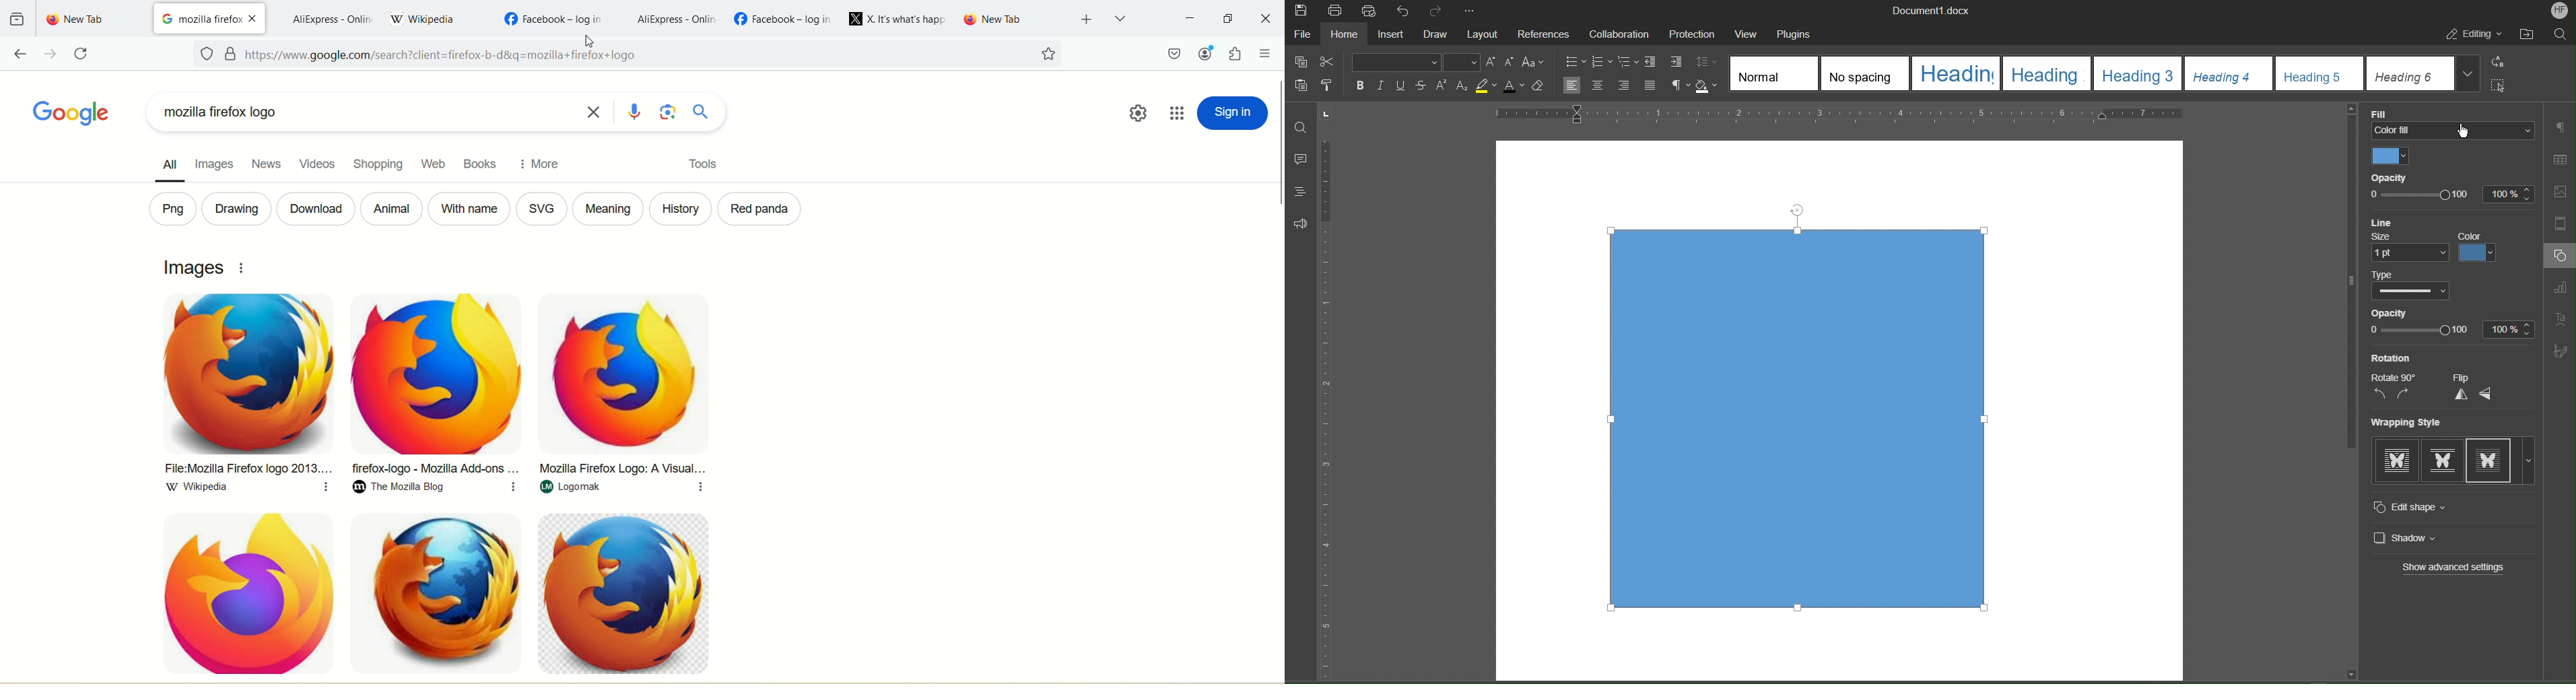  Describe the element at coordinates (1680, 86) in the screenshot. I see `Non-Printing Characters` at that location.